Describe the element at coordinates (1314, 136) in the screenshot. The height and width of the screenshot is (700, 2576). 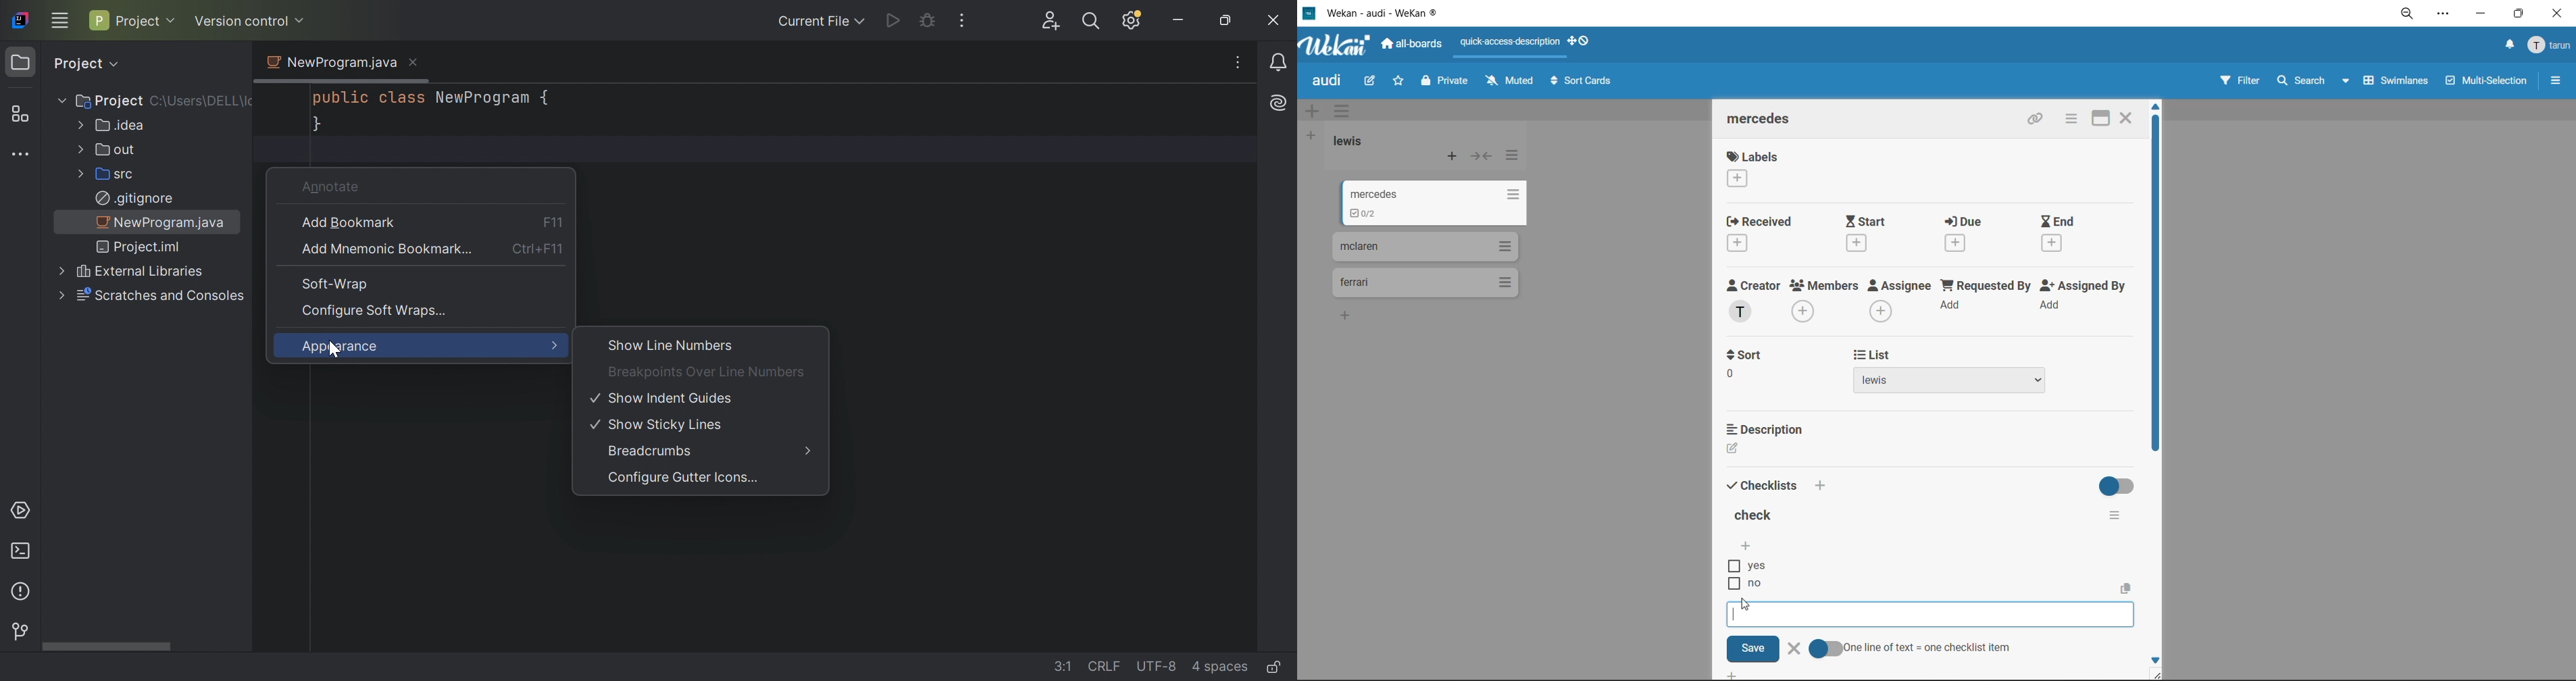
I see `add list` at that location.